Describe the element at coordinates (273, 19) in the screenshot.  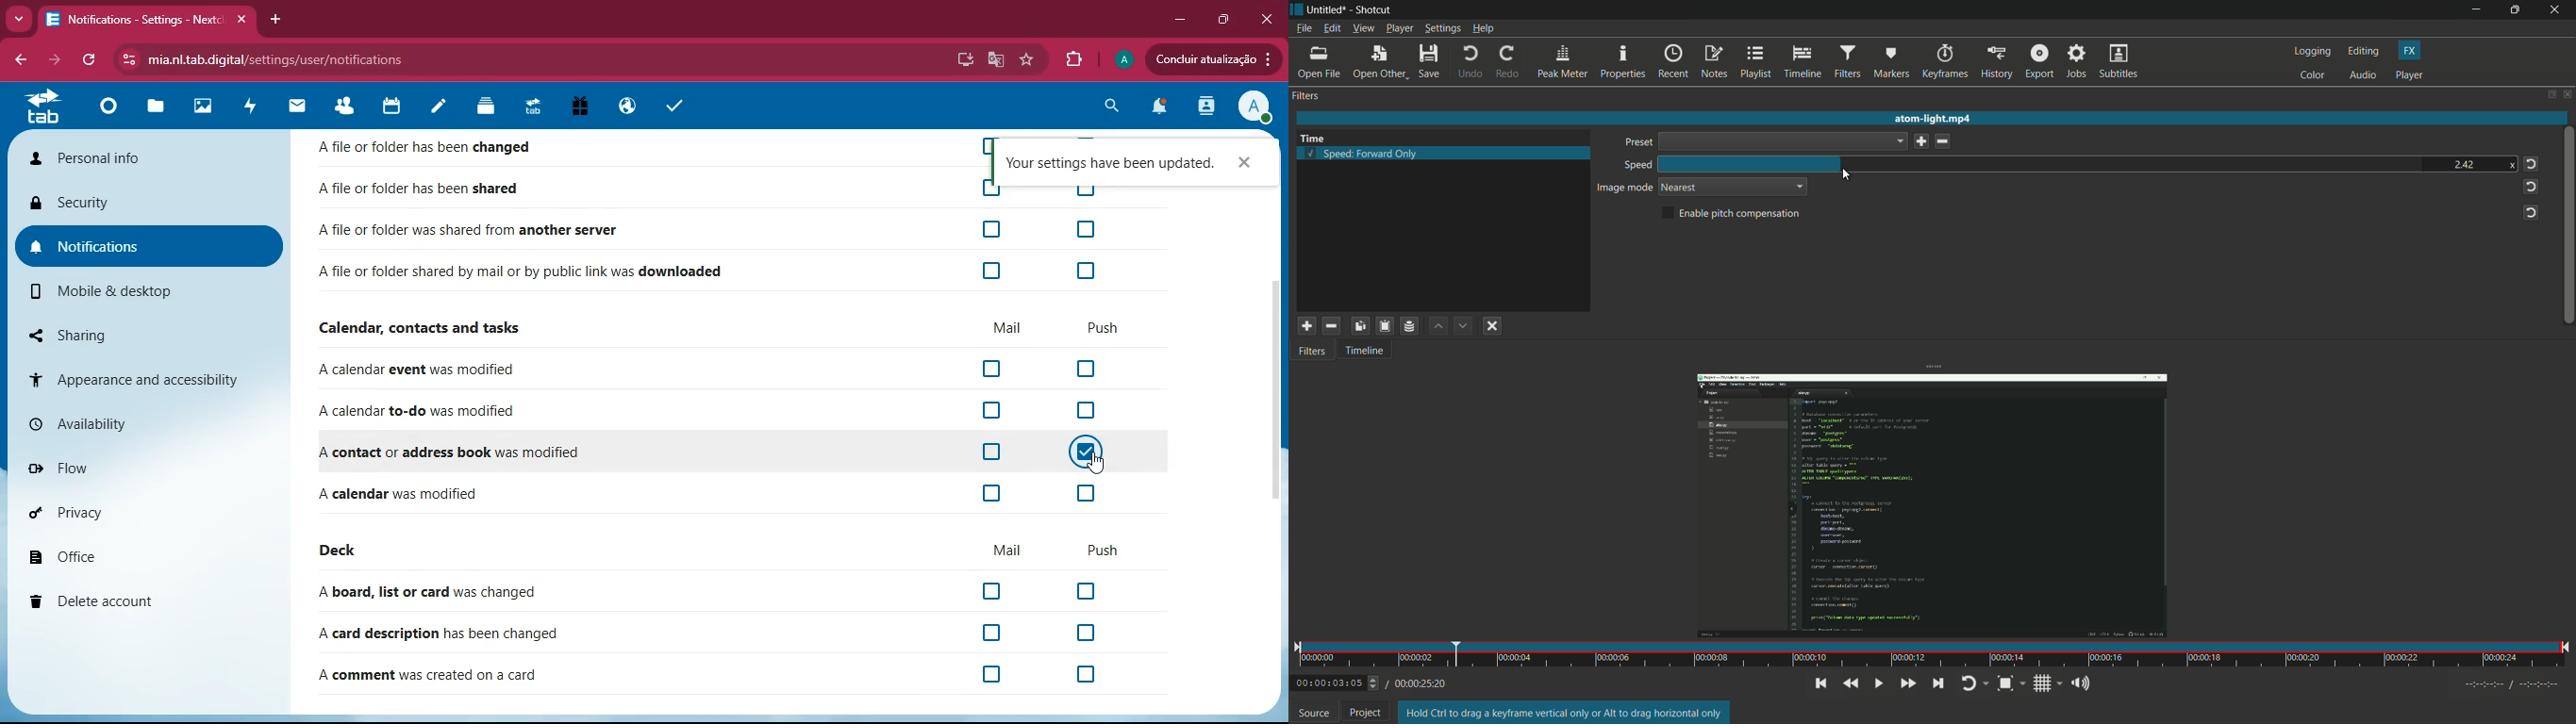
I see `add tab` at that location.